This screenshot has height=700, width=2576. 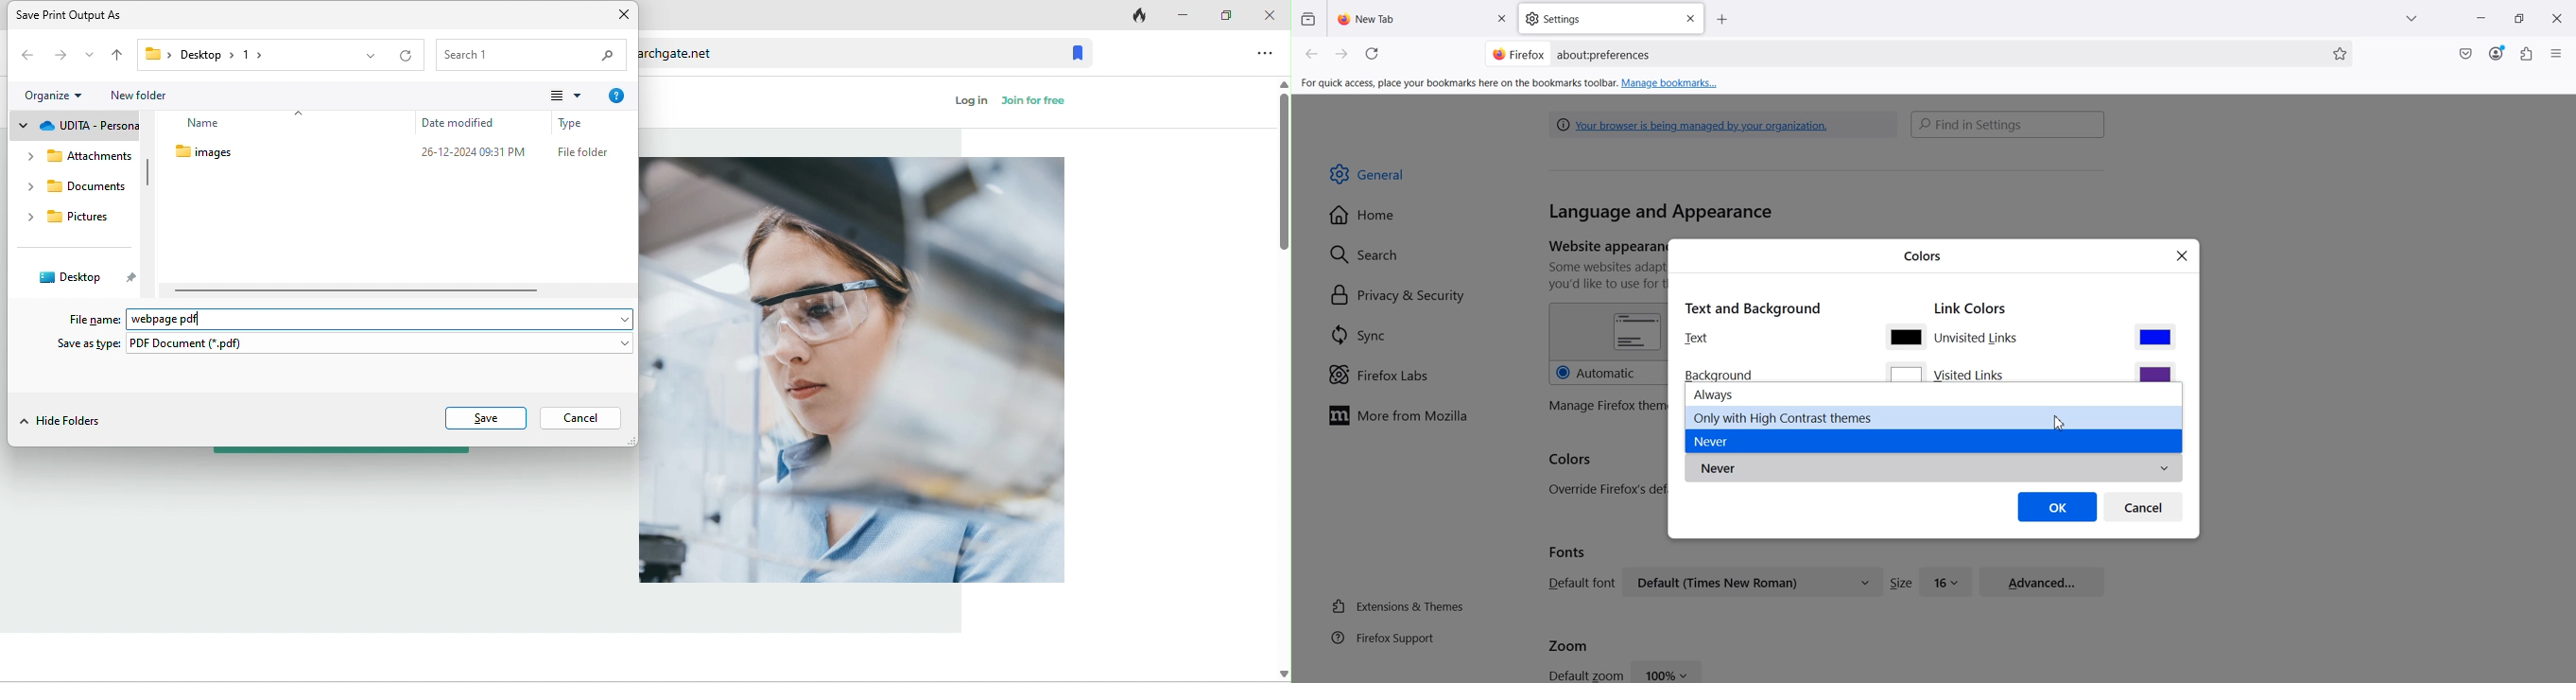 I want to click on View recent browsing across window, so click(x=1307, y=18).